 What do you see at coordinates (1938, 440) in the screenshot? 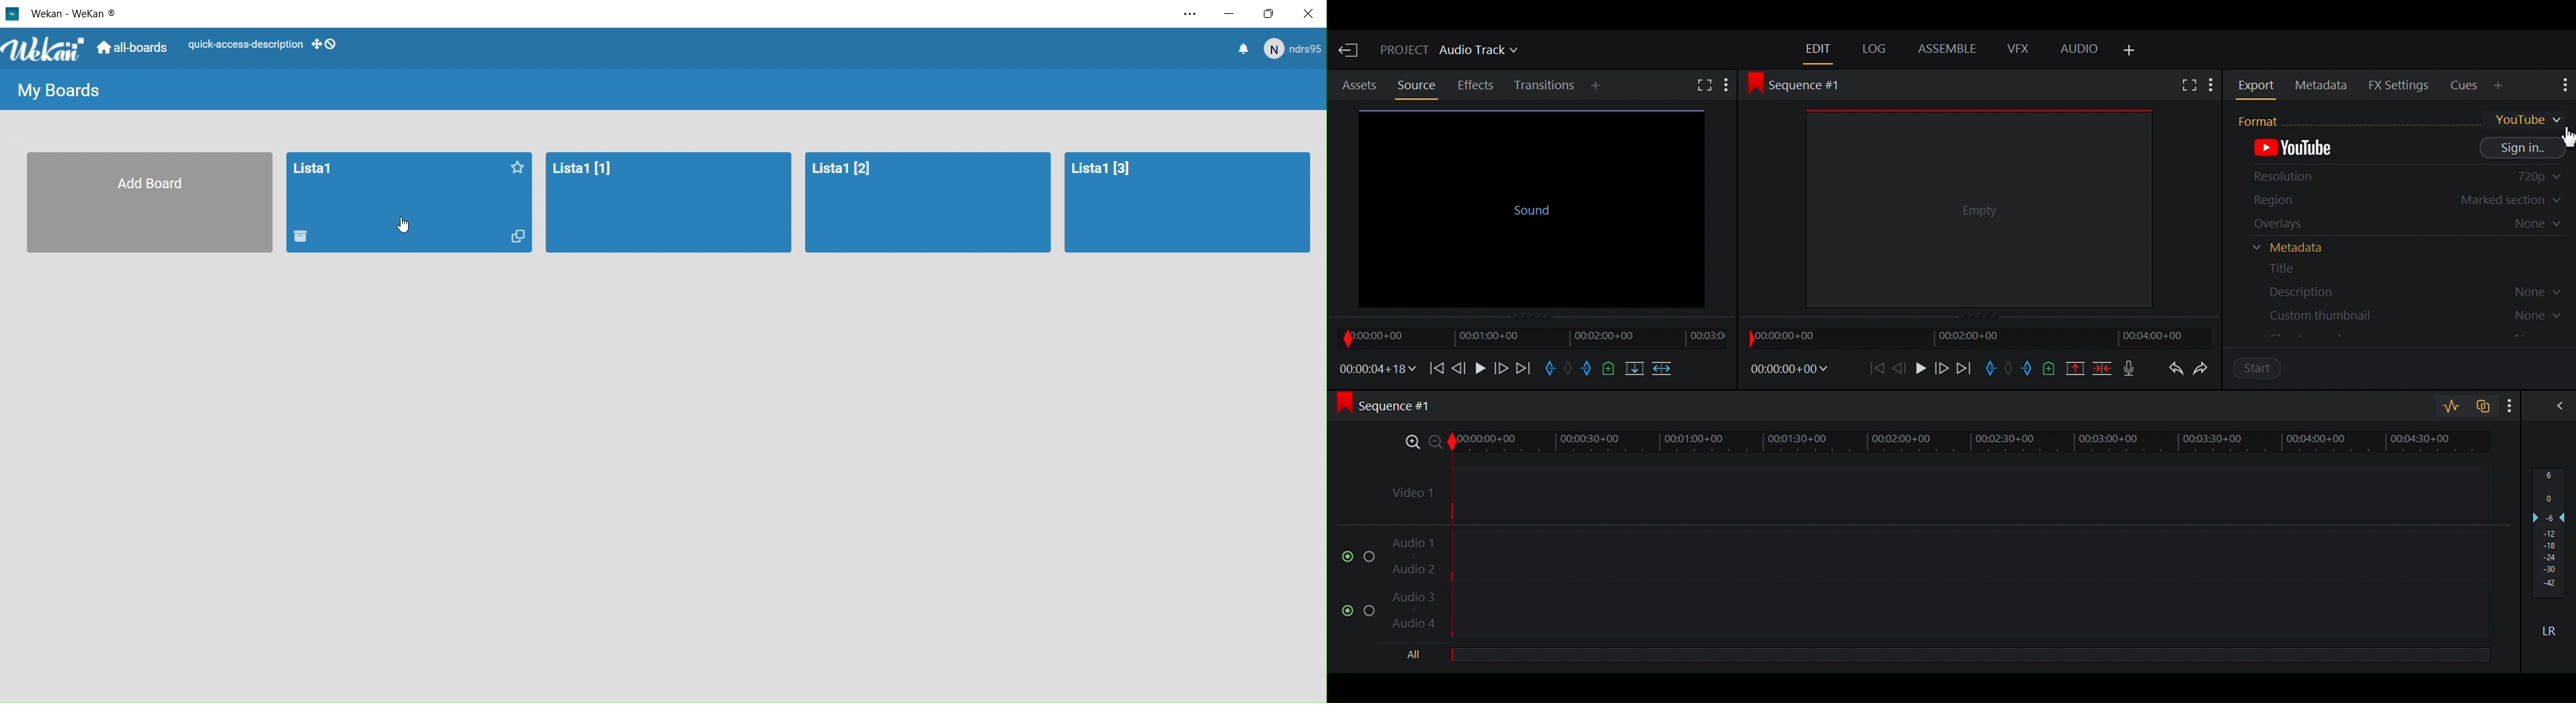
I see `Zoom Timeline` at bounding box center [1938, 440].